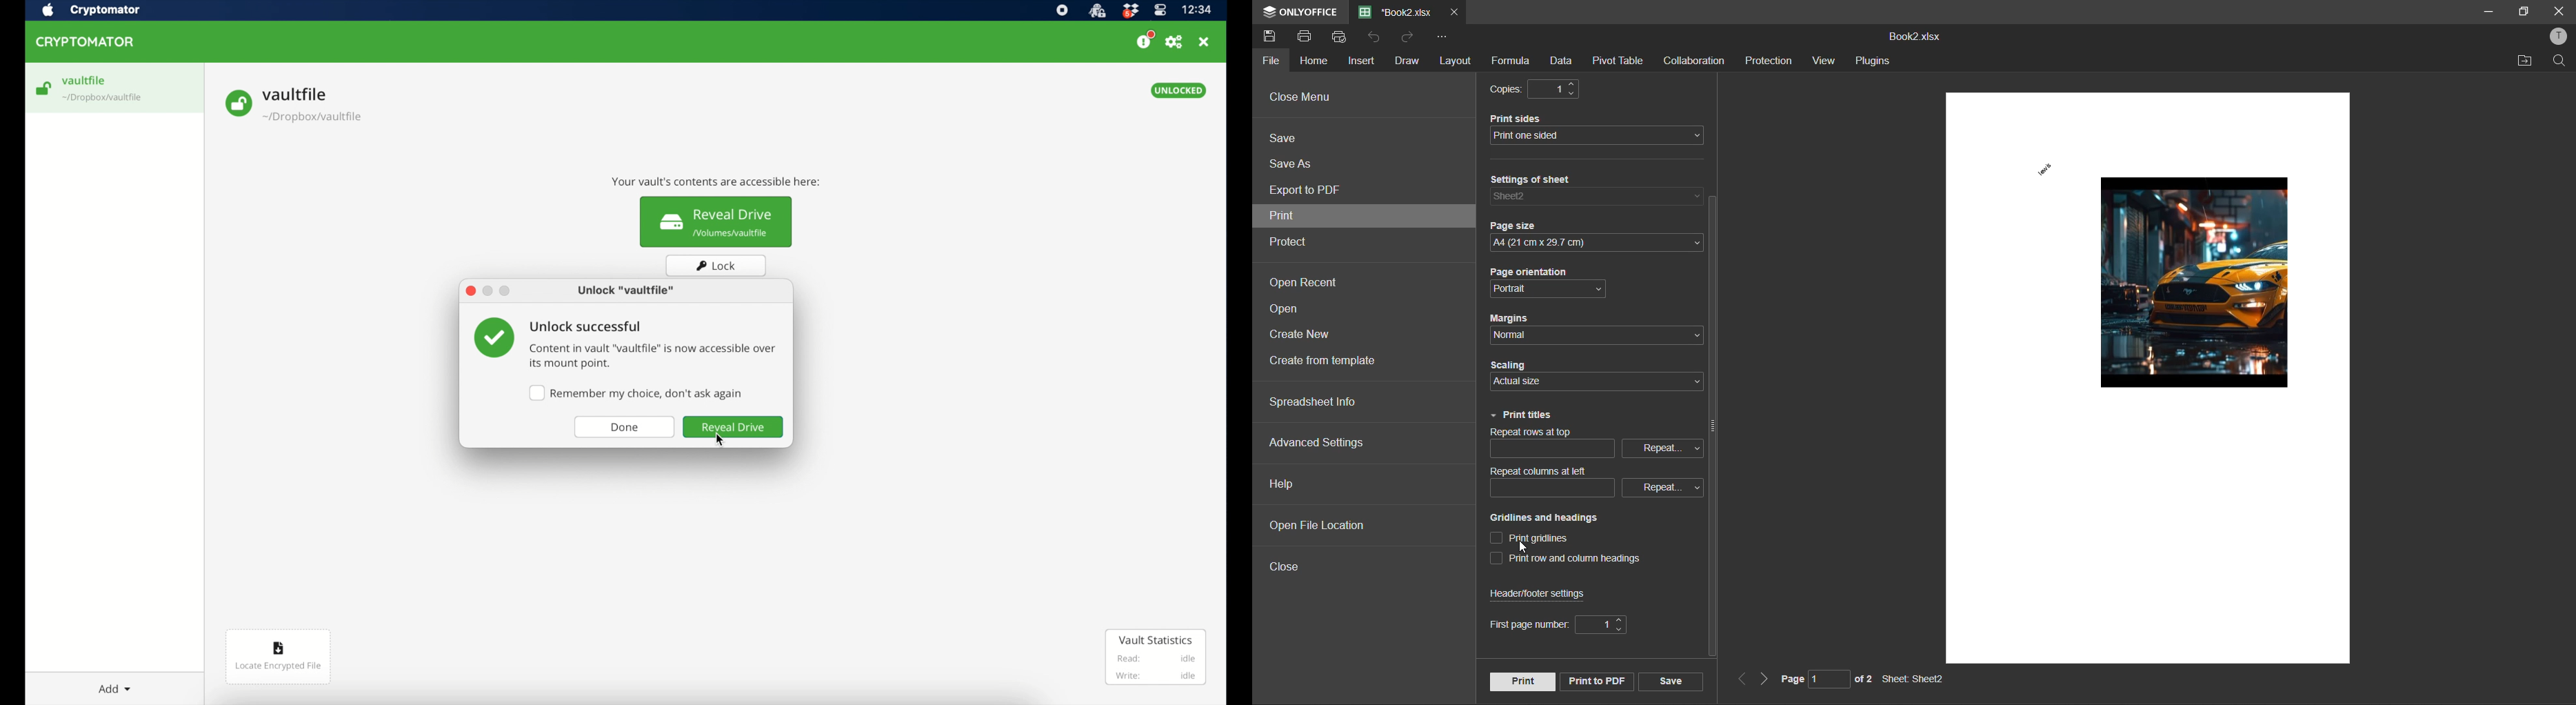 The height and width of the screenshot is (728, 2576). What do you see at coordinates (1287, 137) in the screenshot?
I see `save` at bounding box center [1287, 137].